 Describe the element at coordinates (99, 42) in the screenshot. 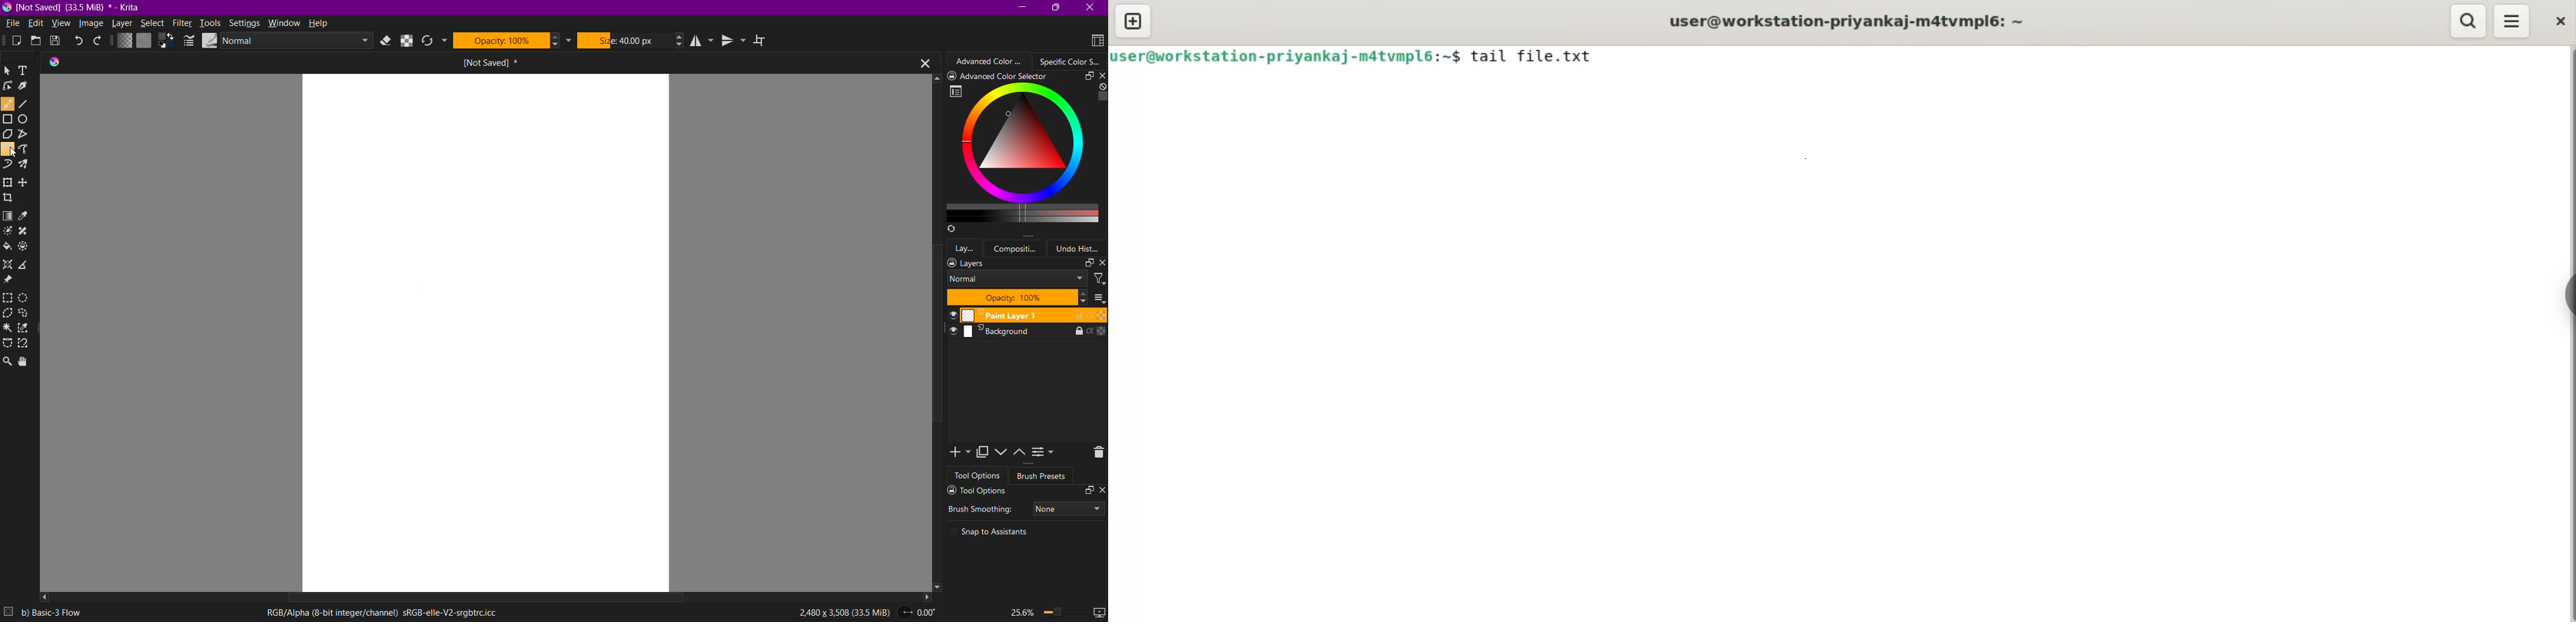

I see `Redo` at that location.